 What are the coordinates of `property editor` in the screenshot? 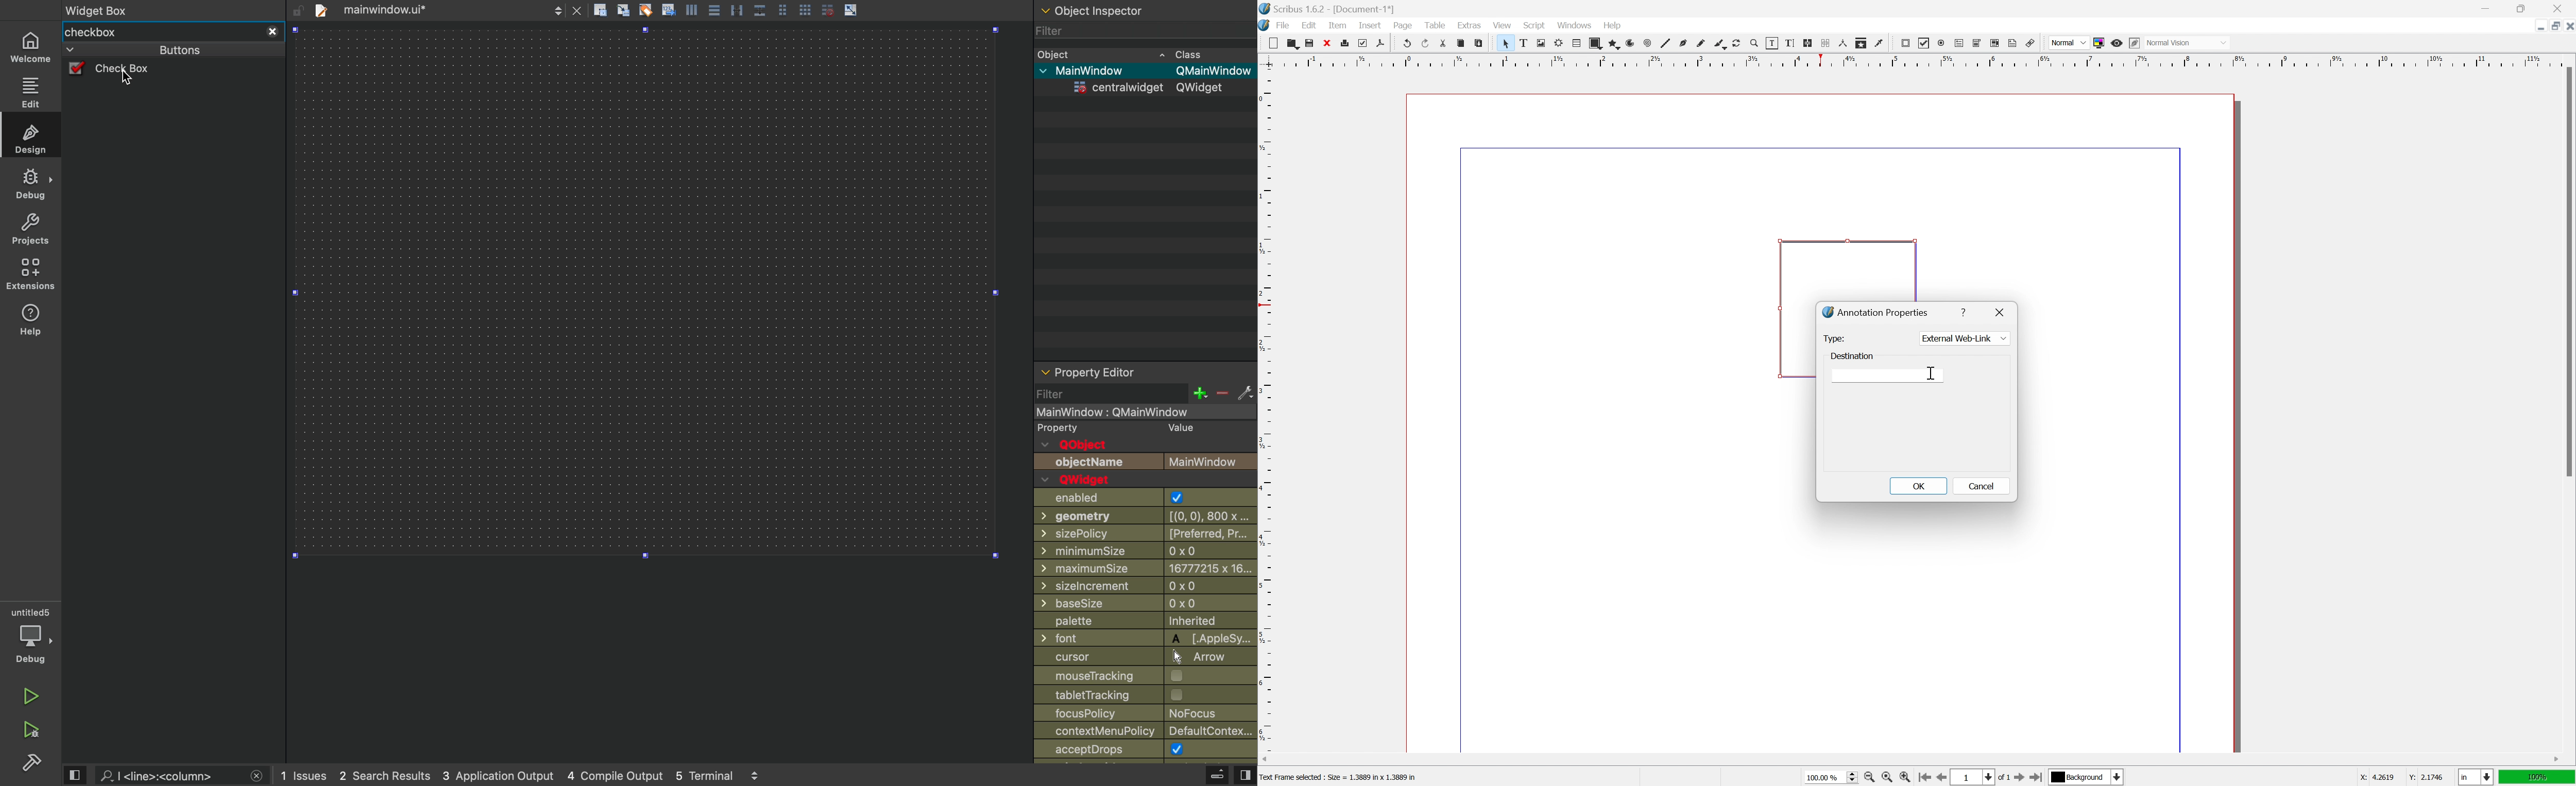 It's located at (1146, 372).